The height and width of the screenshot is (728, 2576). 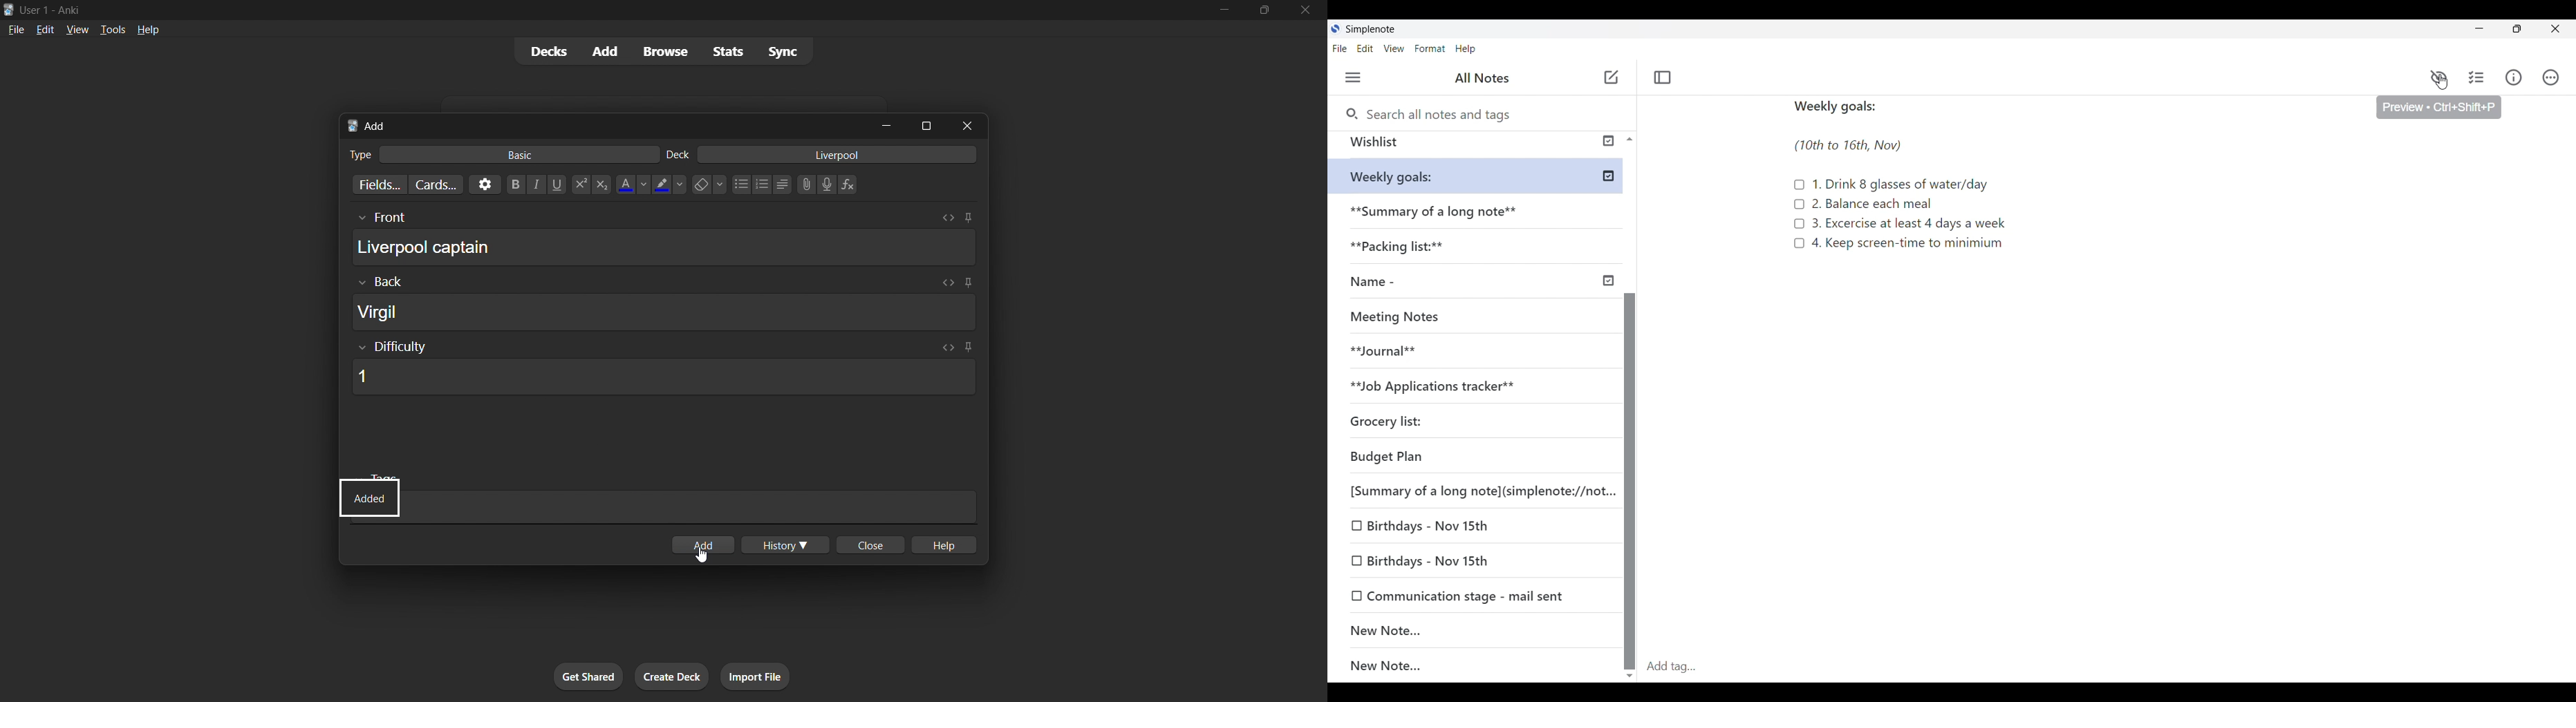 I want to click on Toggle sticky, so click(x=966, y=284).